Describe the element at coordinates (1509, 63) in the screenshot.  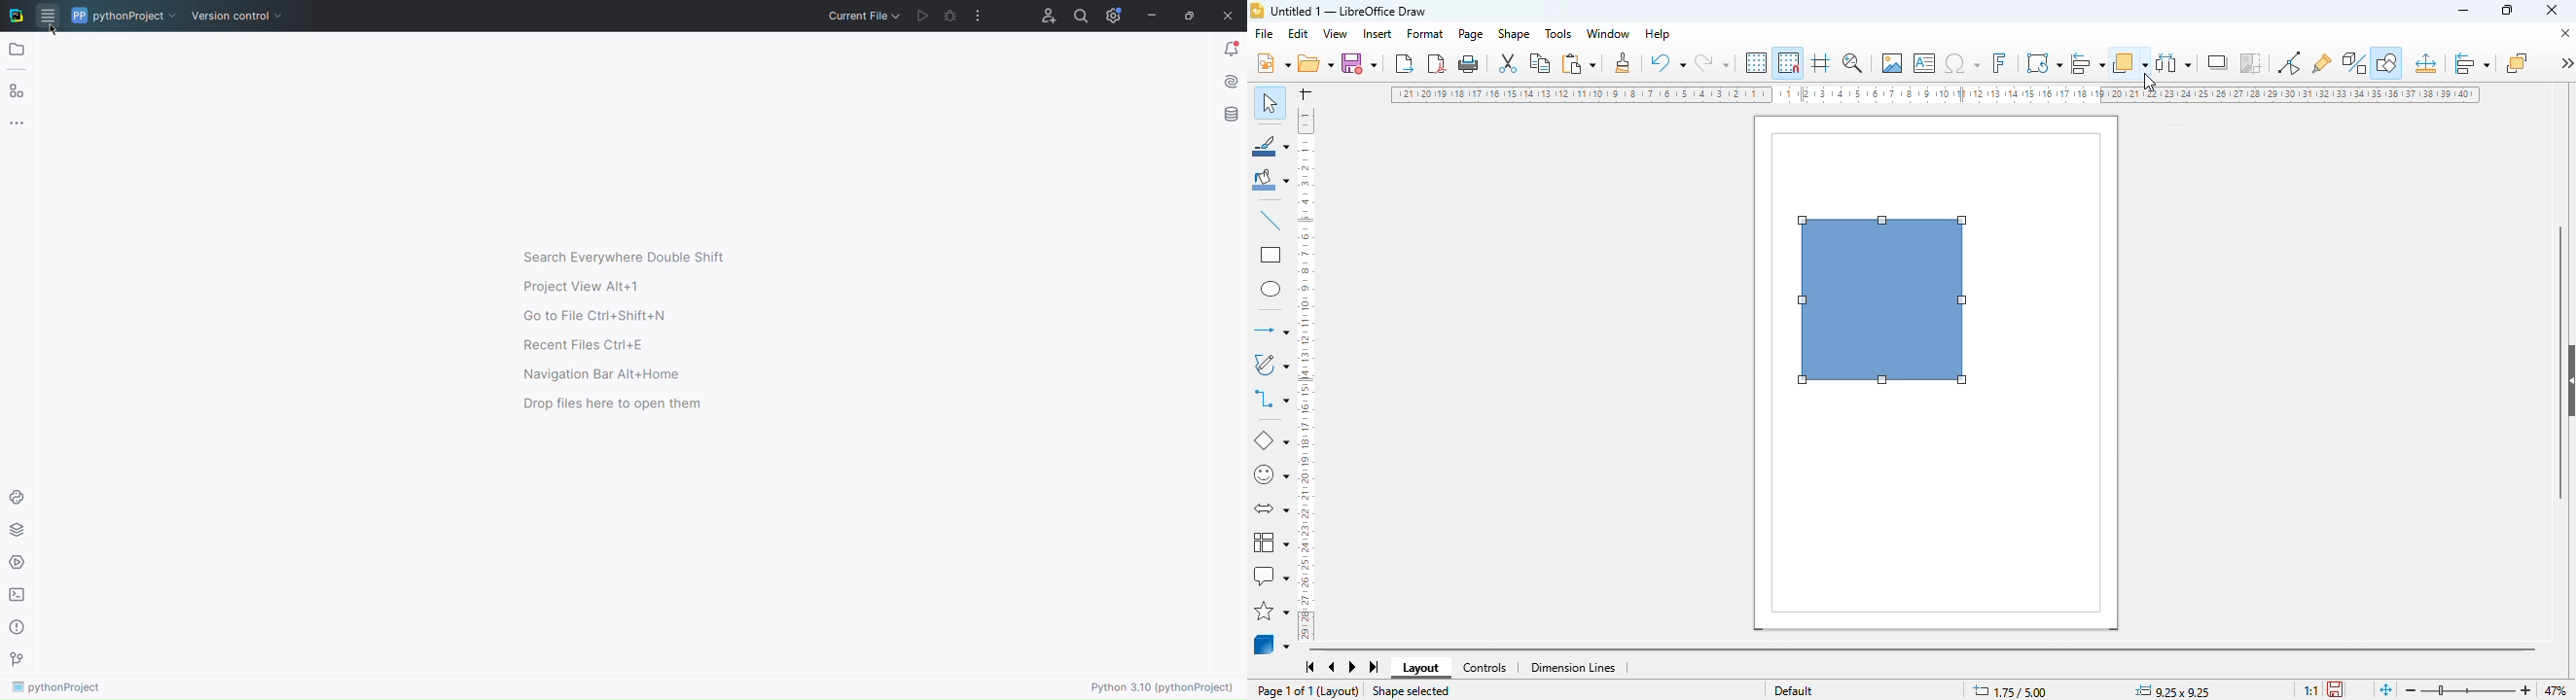
I see `cut` at that location.